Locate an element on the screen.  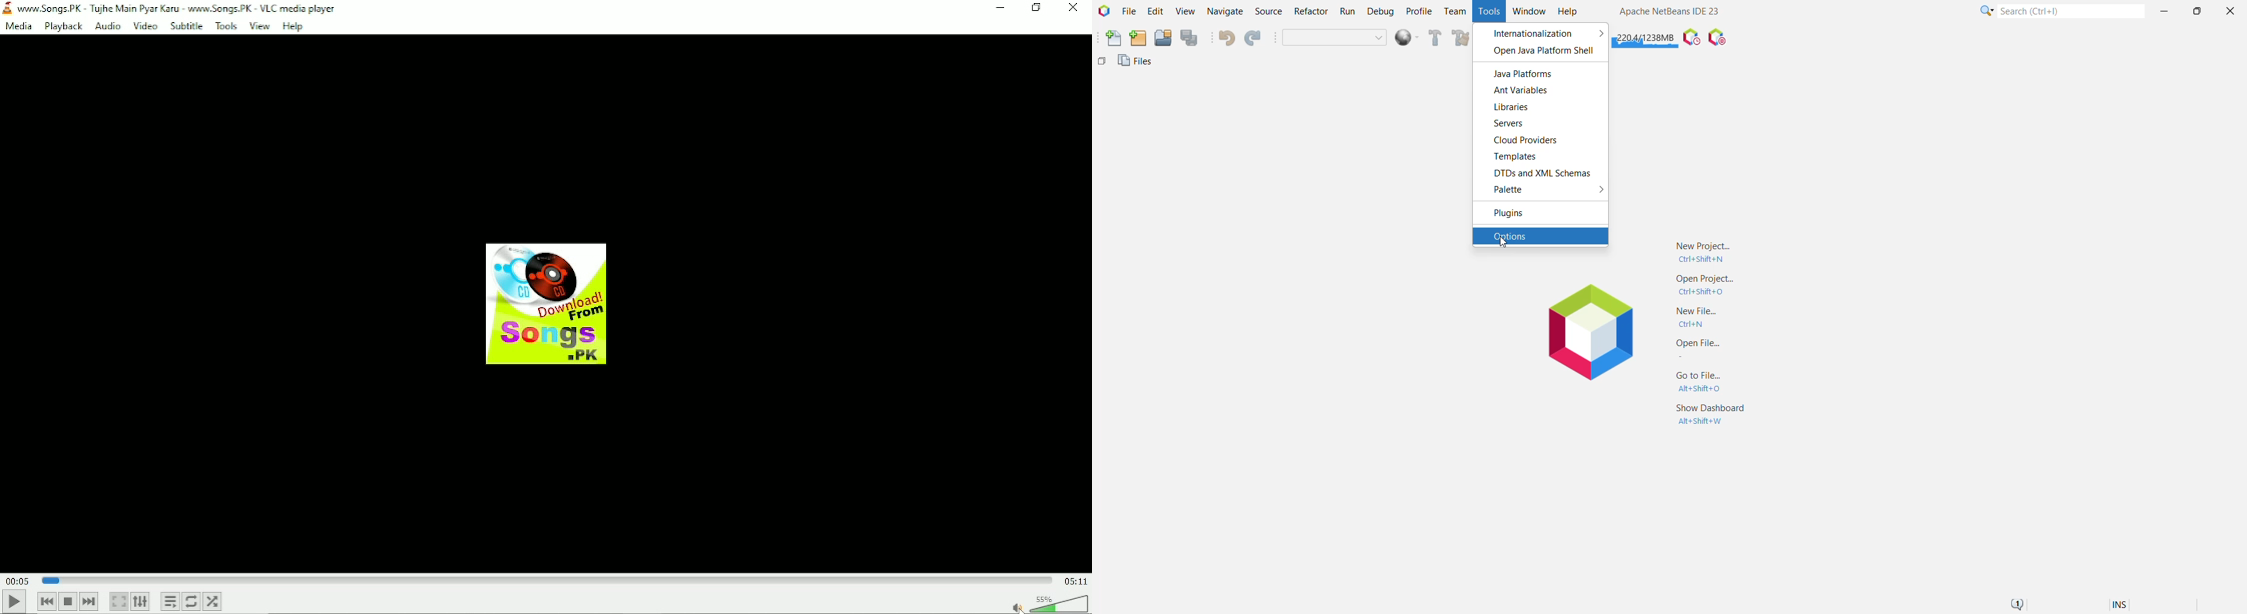
Audio is located at coordinates (106, 26).